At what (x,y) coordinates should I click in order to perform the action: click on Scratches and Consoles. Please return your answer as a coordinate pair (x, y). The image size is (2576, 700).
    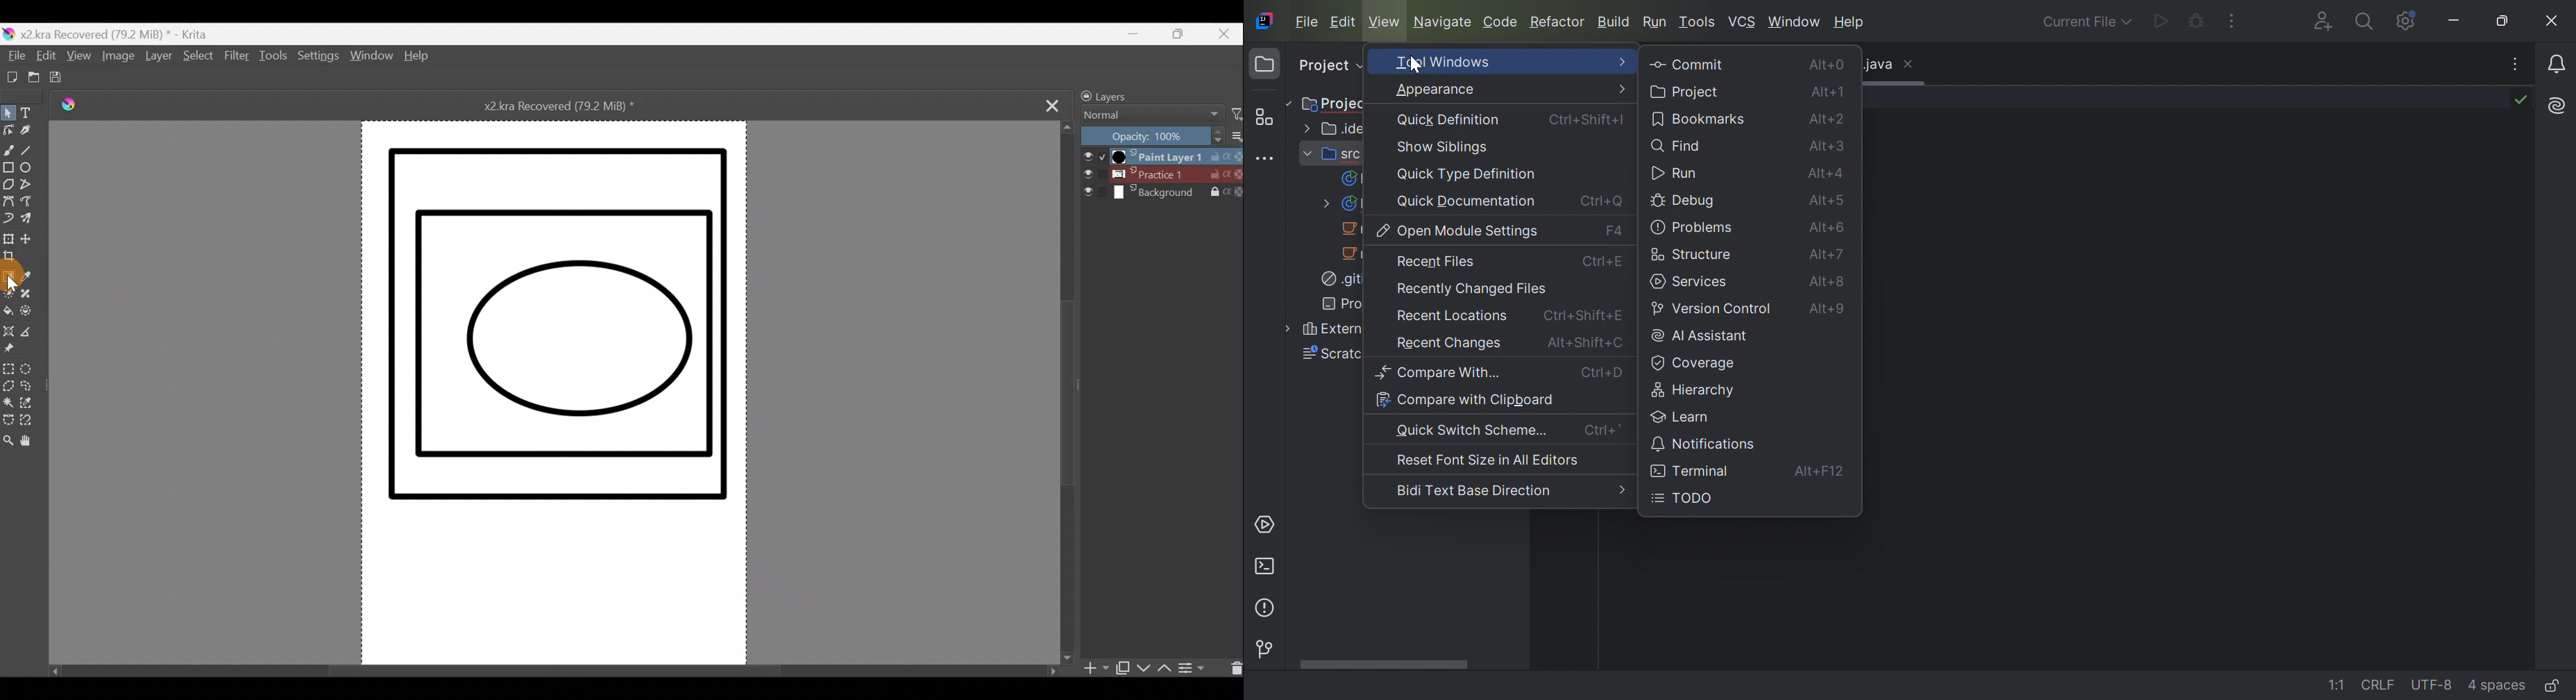
    Looking at the image, I should click on (1325, 355).